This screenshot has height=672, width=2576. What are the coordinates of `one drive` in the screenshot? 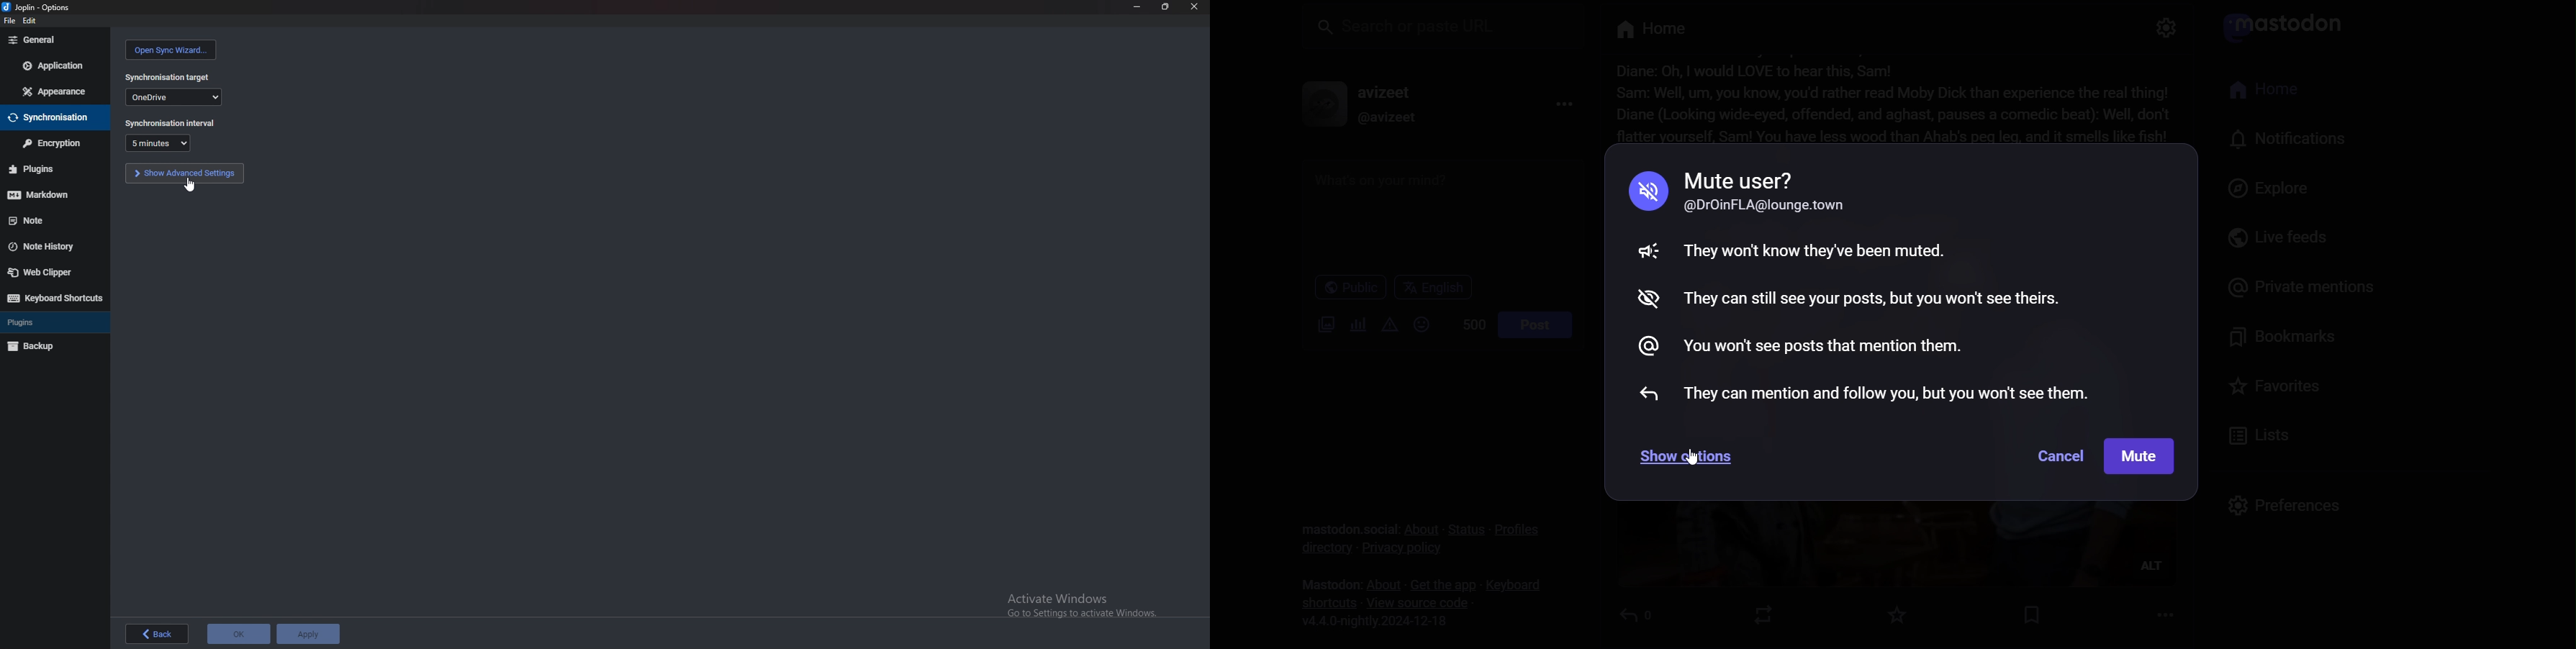 It's located at (175, 97).